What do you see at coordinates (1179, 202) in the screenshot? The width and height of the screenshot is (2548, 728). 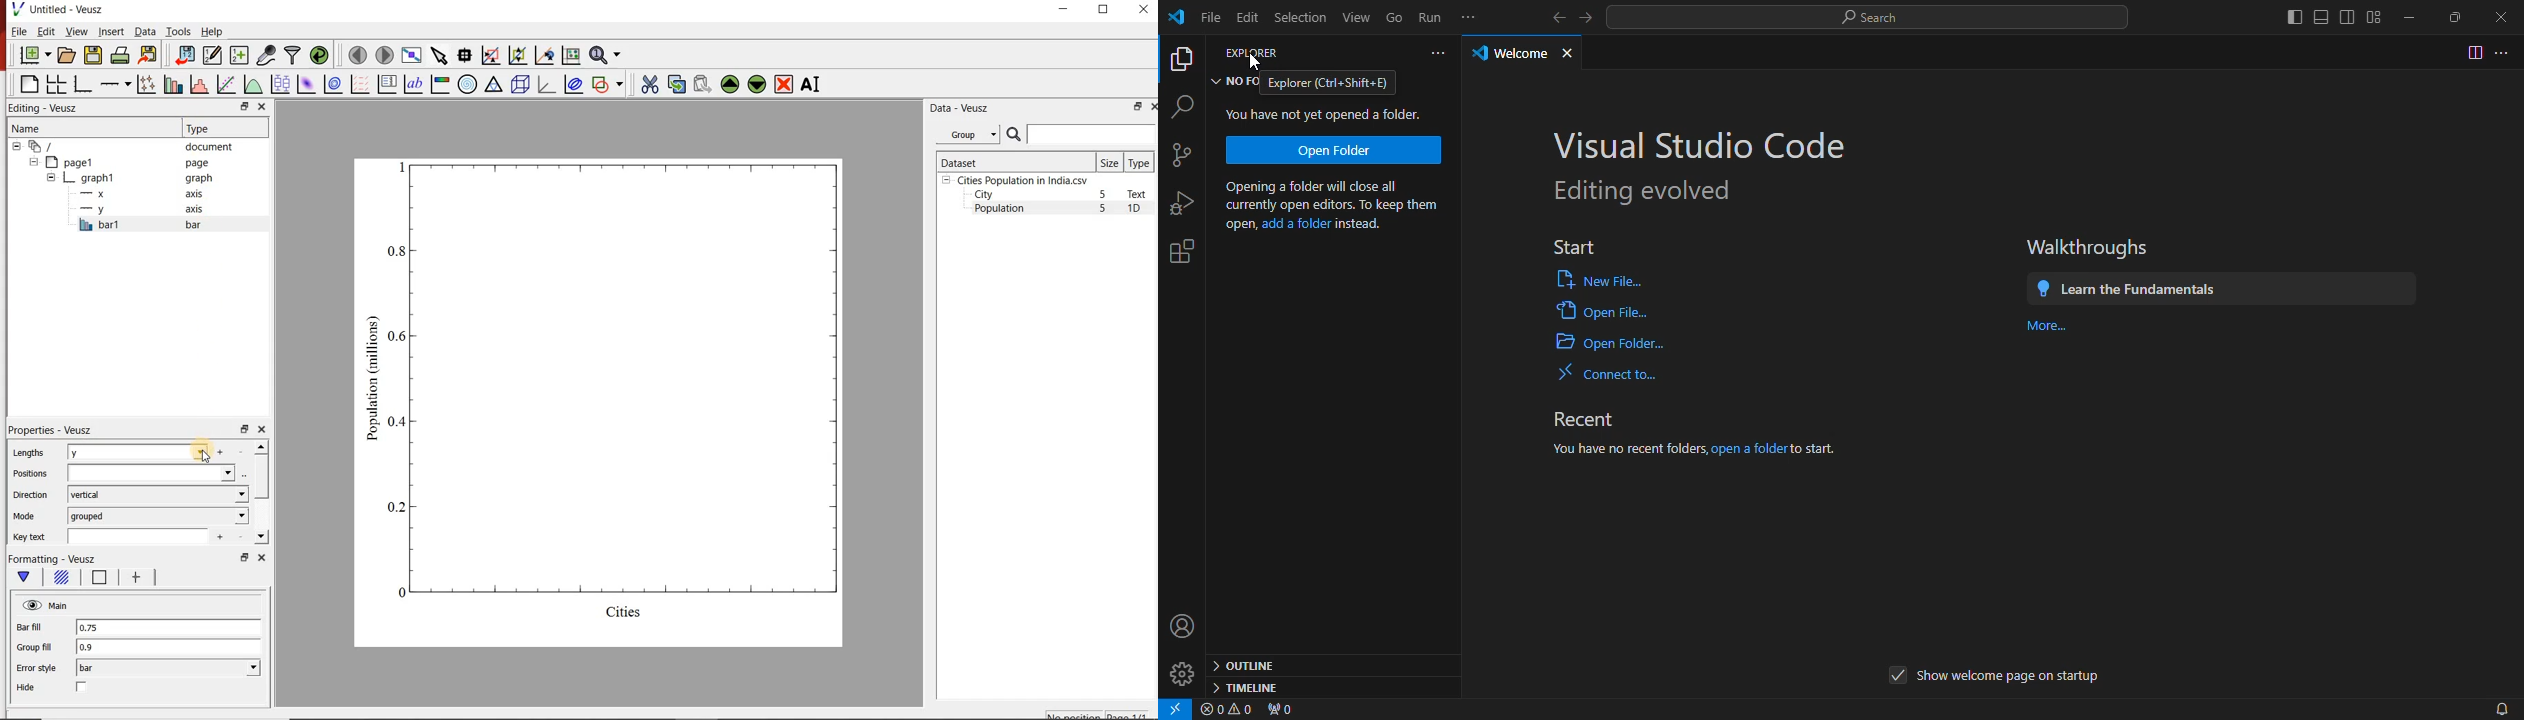 I see `bug` at bounding box center [1179, 202].